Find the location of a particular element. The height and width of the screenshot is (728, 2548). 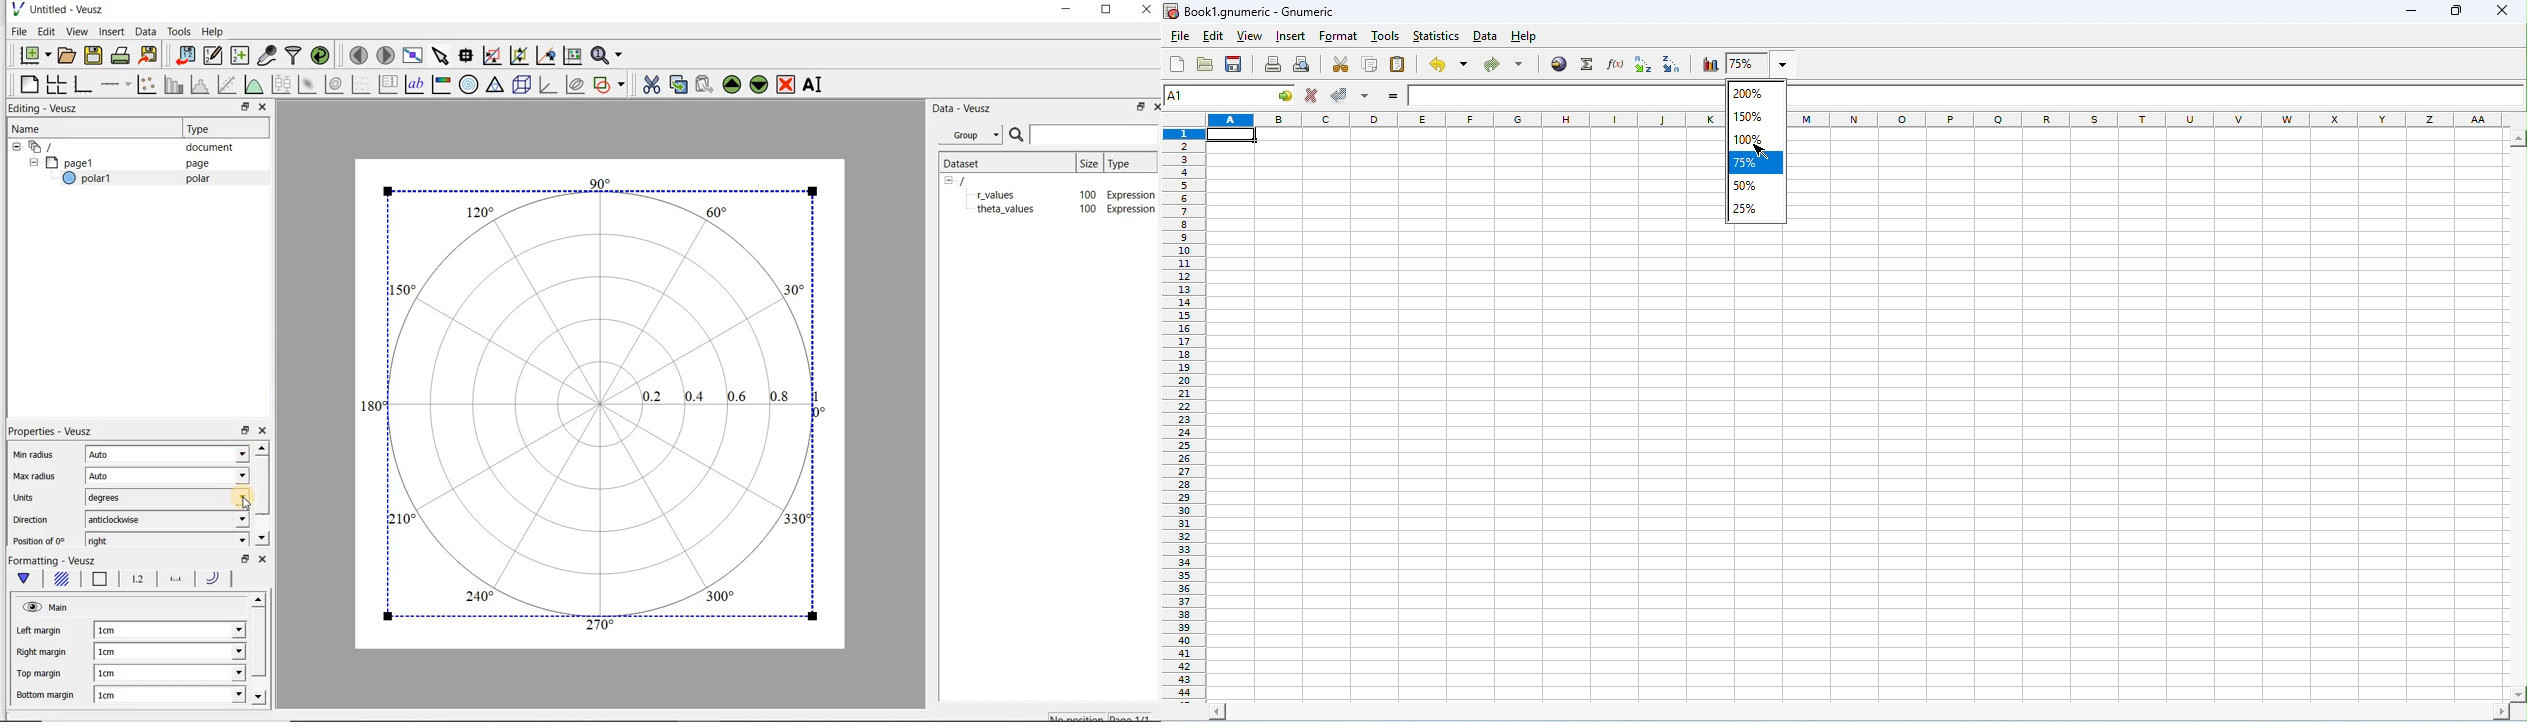

document is located at coordinates (204, 147).